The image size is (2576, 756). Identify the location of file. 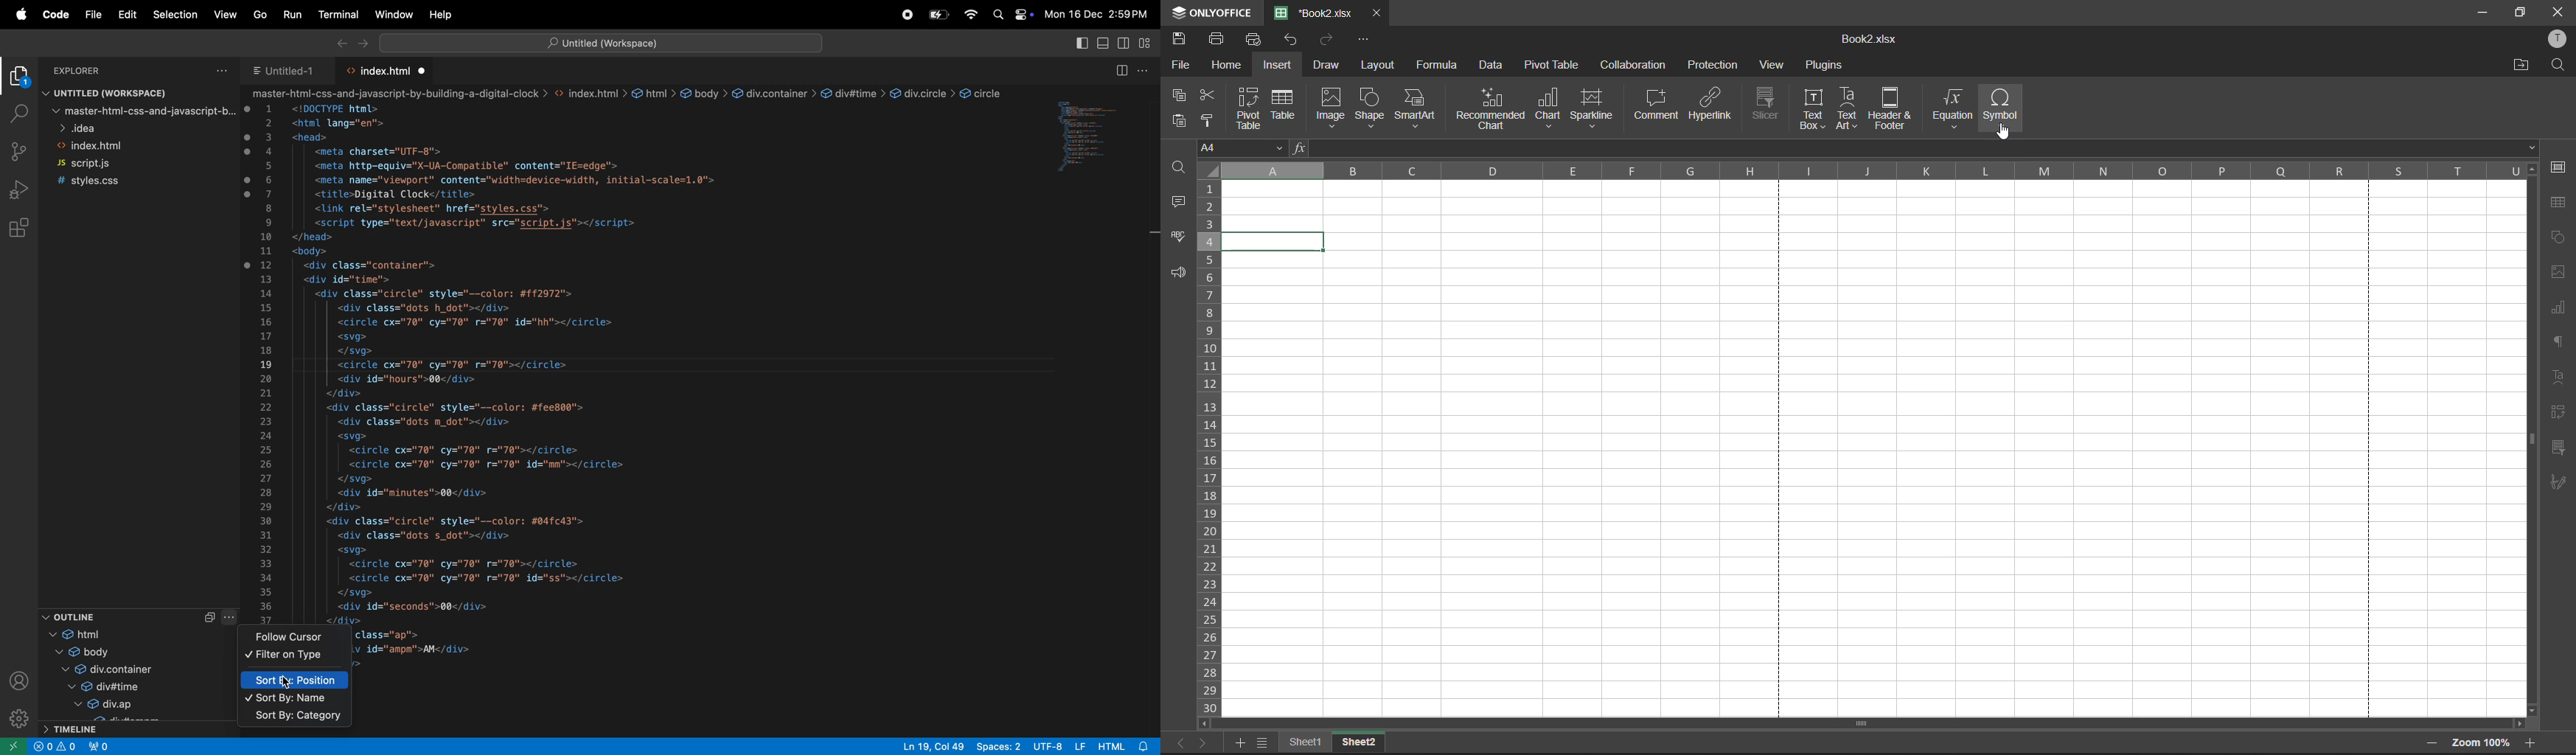
(1178, 67).